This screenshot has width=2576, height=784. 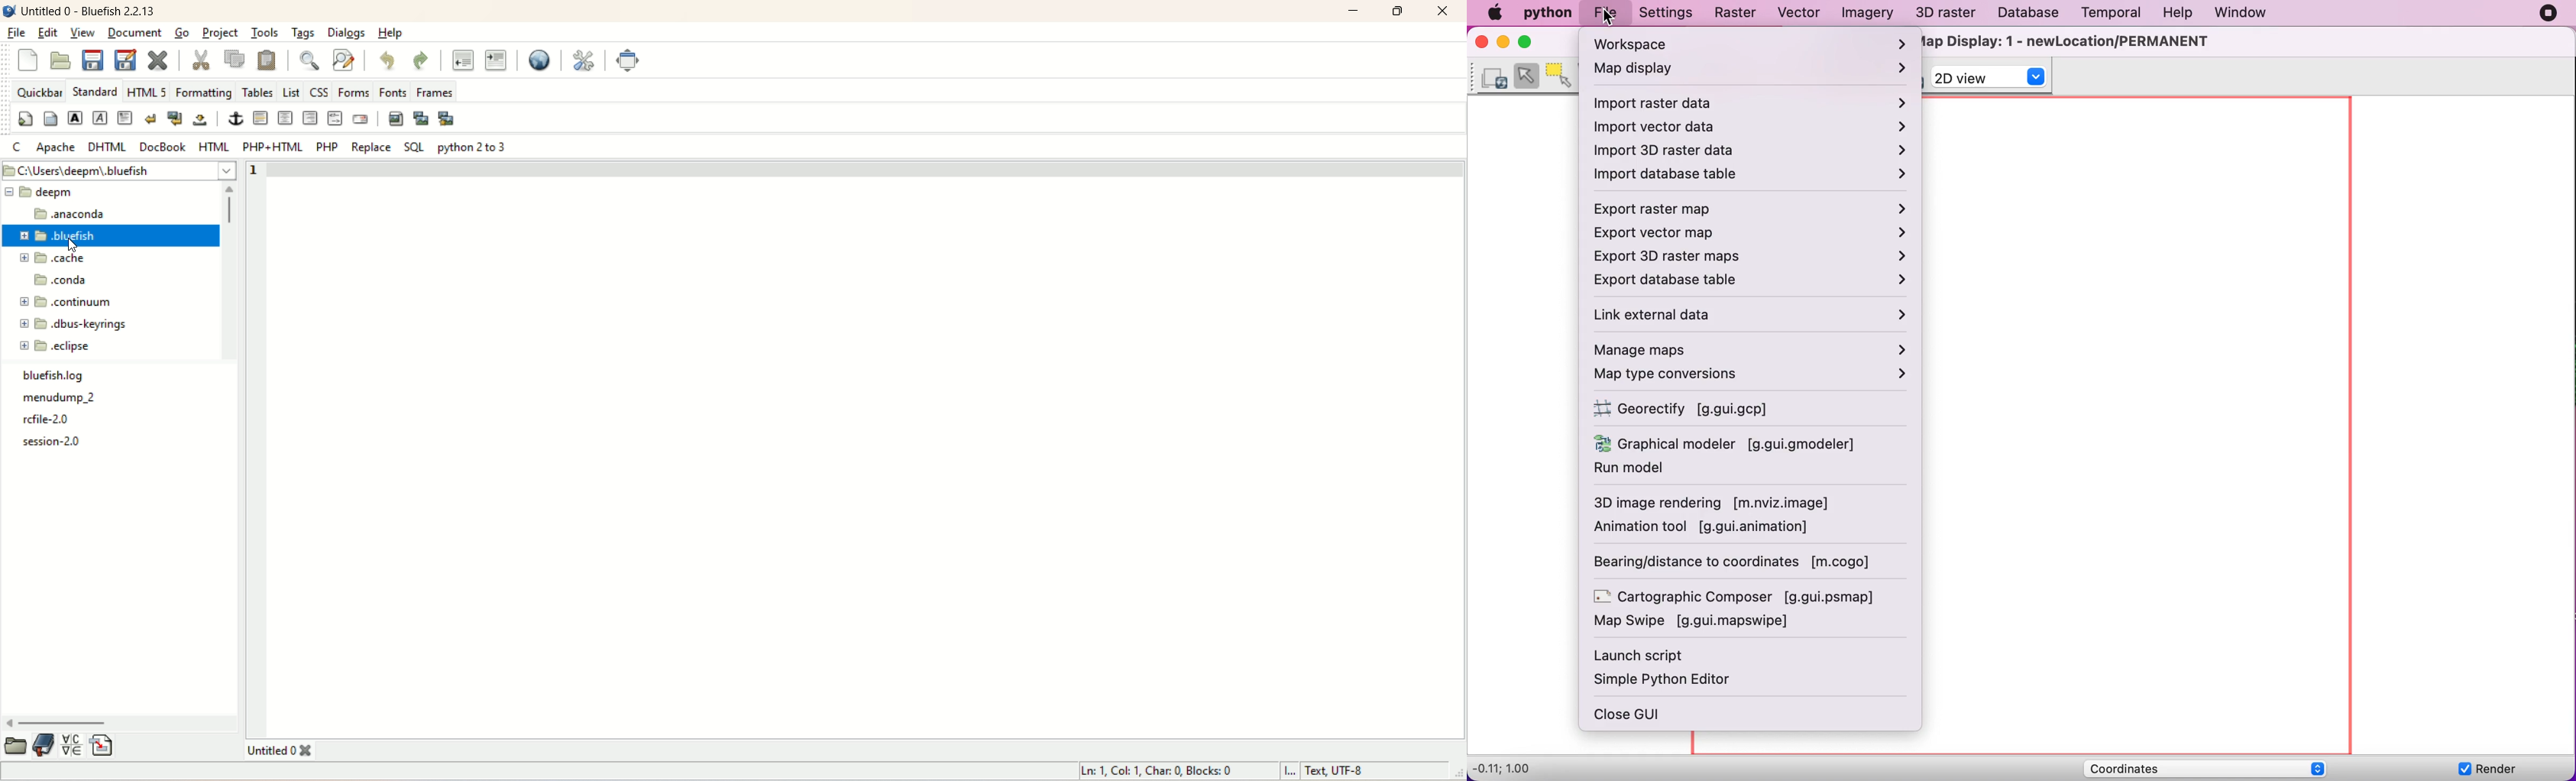 I want to click on tables, so click(x=257, y=92).